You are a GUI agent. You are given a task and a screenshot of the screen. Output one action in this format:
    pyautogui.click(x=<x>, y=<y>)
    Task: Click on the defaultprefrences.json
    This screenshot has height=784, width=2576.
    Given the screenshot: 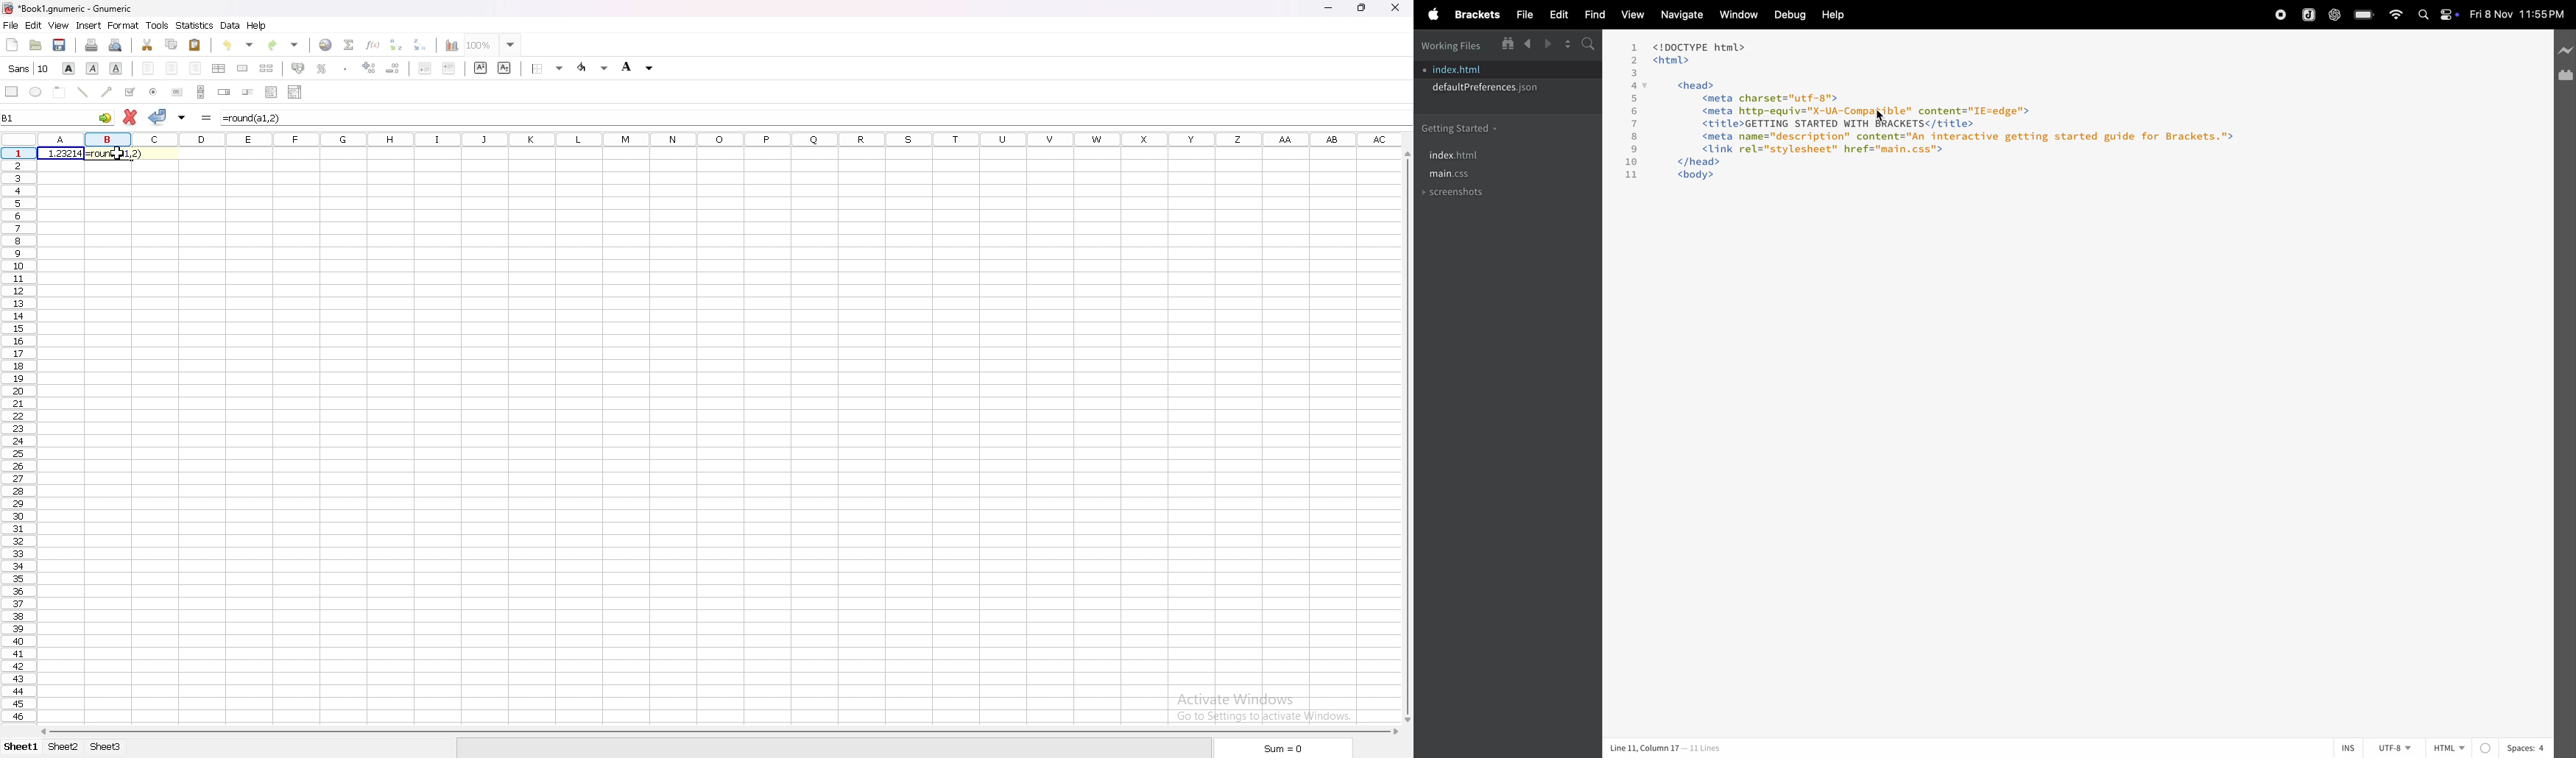 What is the action you would take?
    pyautogui.click(x=1486, y=89)
    